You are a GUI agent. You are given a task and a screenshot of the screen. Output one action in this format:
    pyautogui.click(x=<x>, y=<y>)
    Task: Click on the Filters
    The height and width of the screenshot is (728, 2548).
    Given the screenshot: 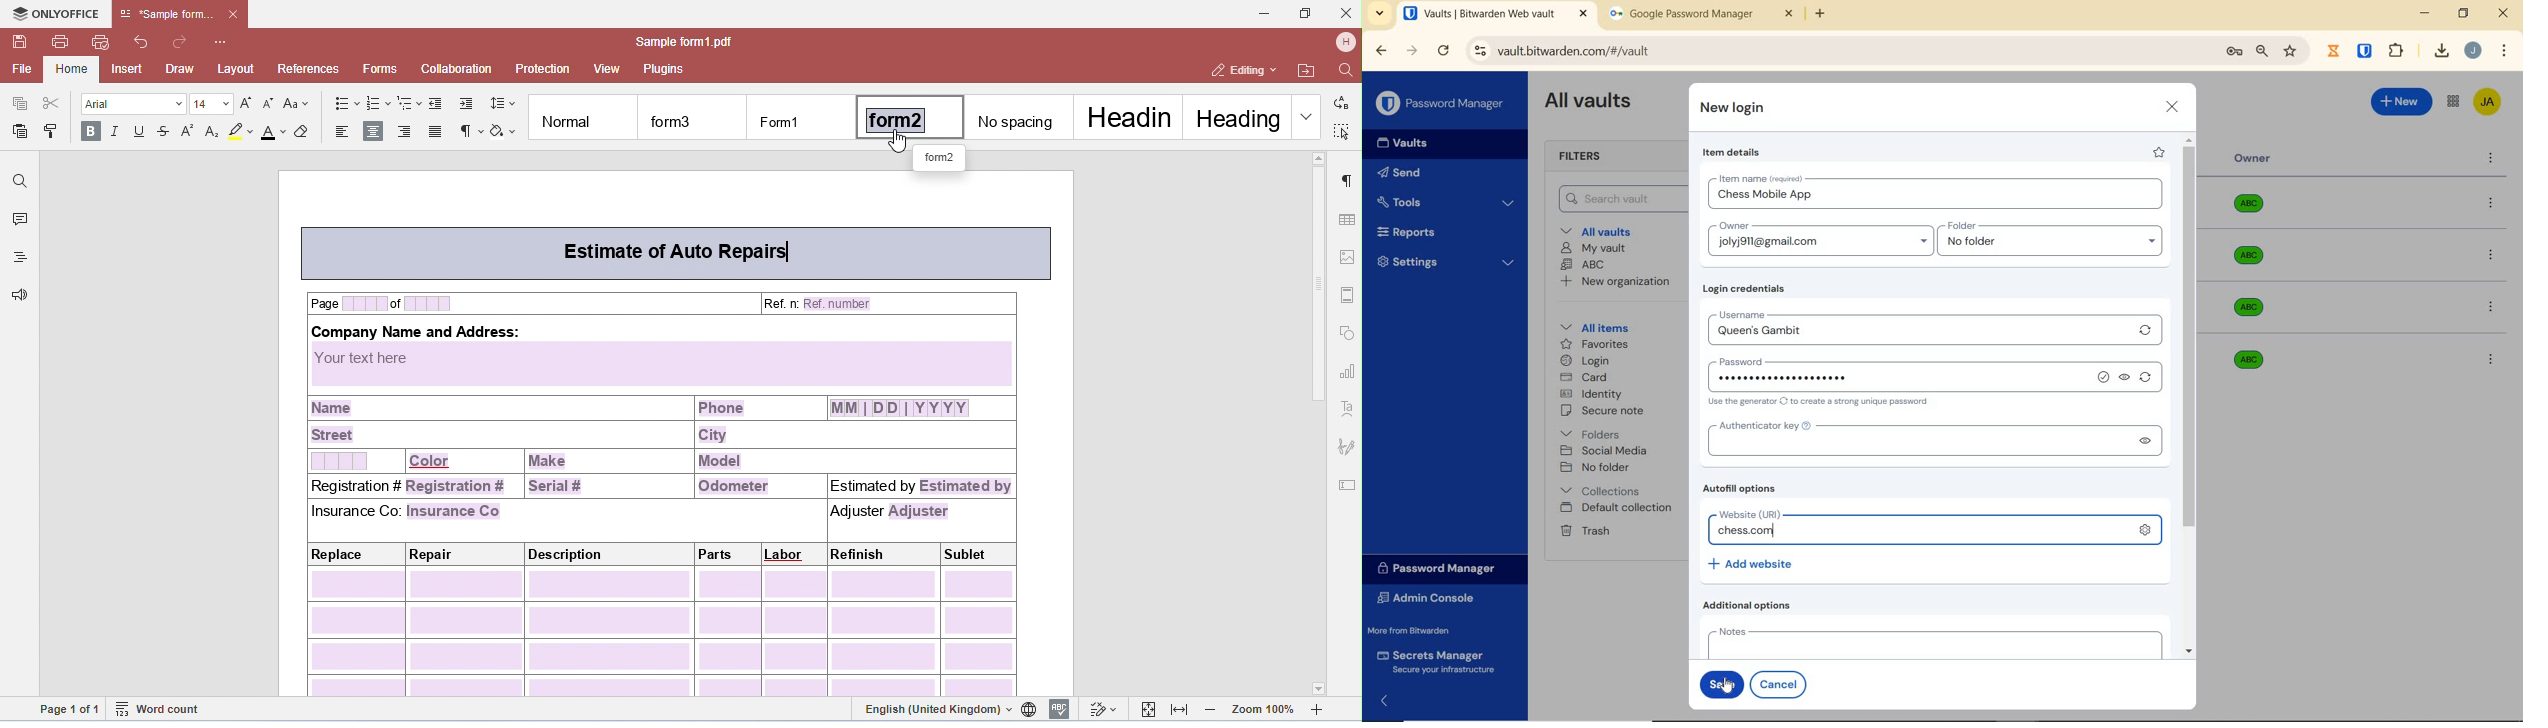 What is the action you would take?
    pyautogui.click(x=1585, y=157)
    